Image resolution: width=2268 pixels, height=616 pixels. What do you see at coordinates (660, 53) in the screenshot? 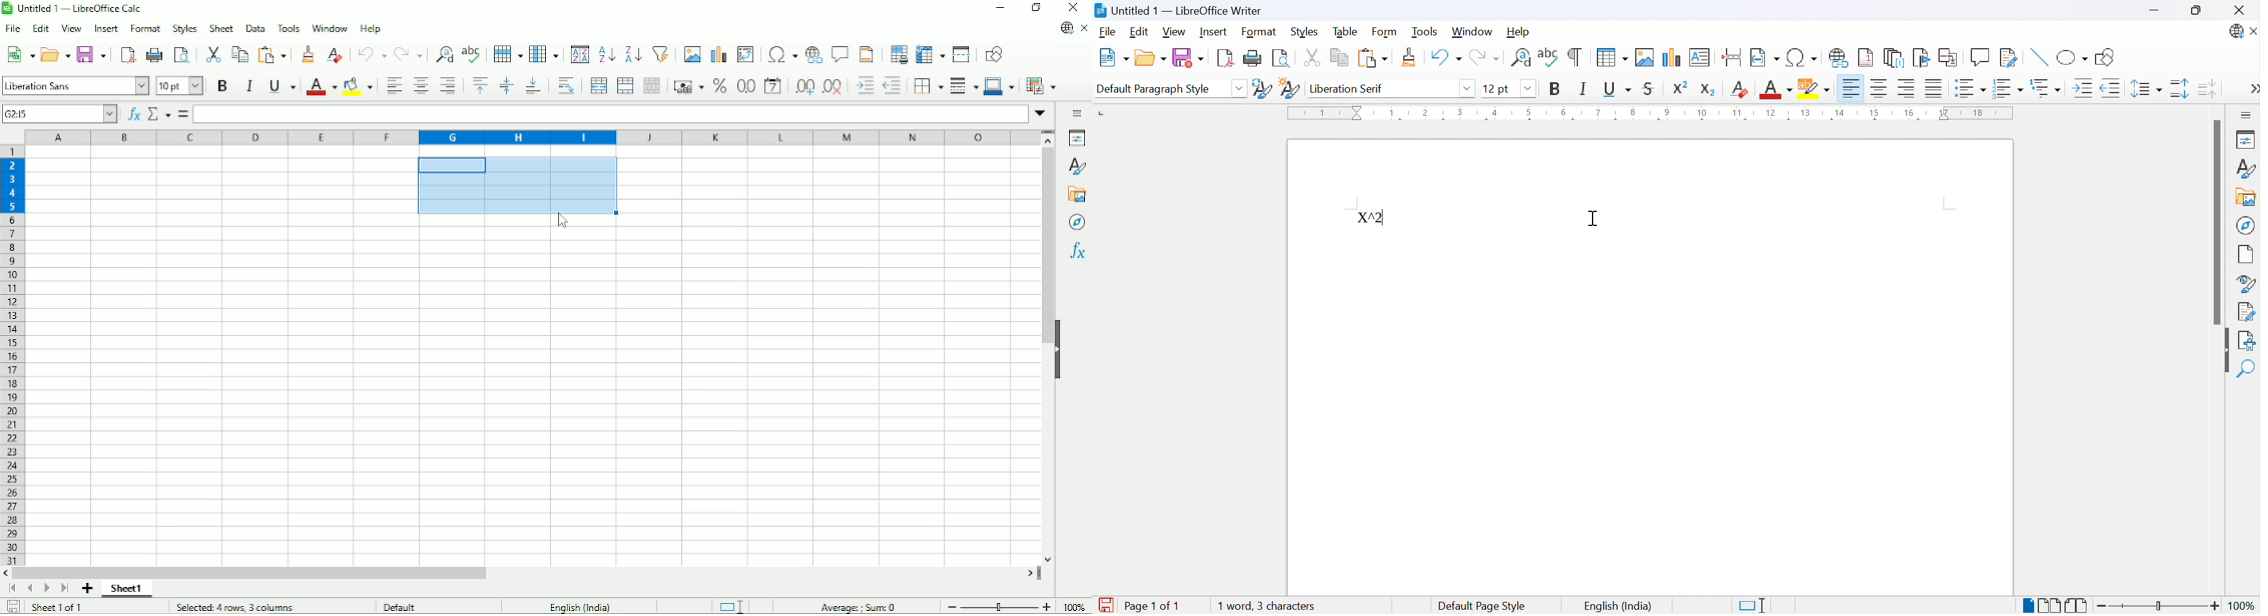
I see `Autofilter` at bounding box center [660, 53].